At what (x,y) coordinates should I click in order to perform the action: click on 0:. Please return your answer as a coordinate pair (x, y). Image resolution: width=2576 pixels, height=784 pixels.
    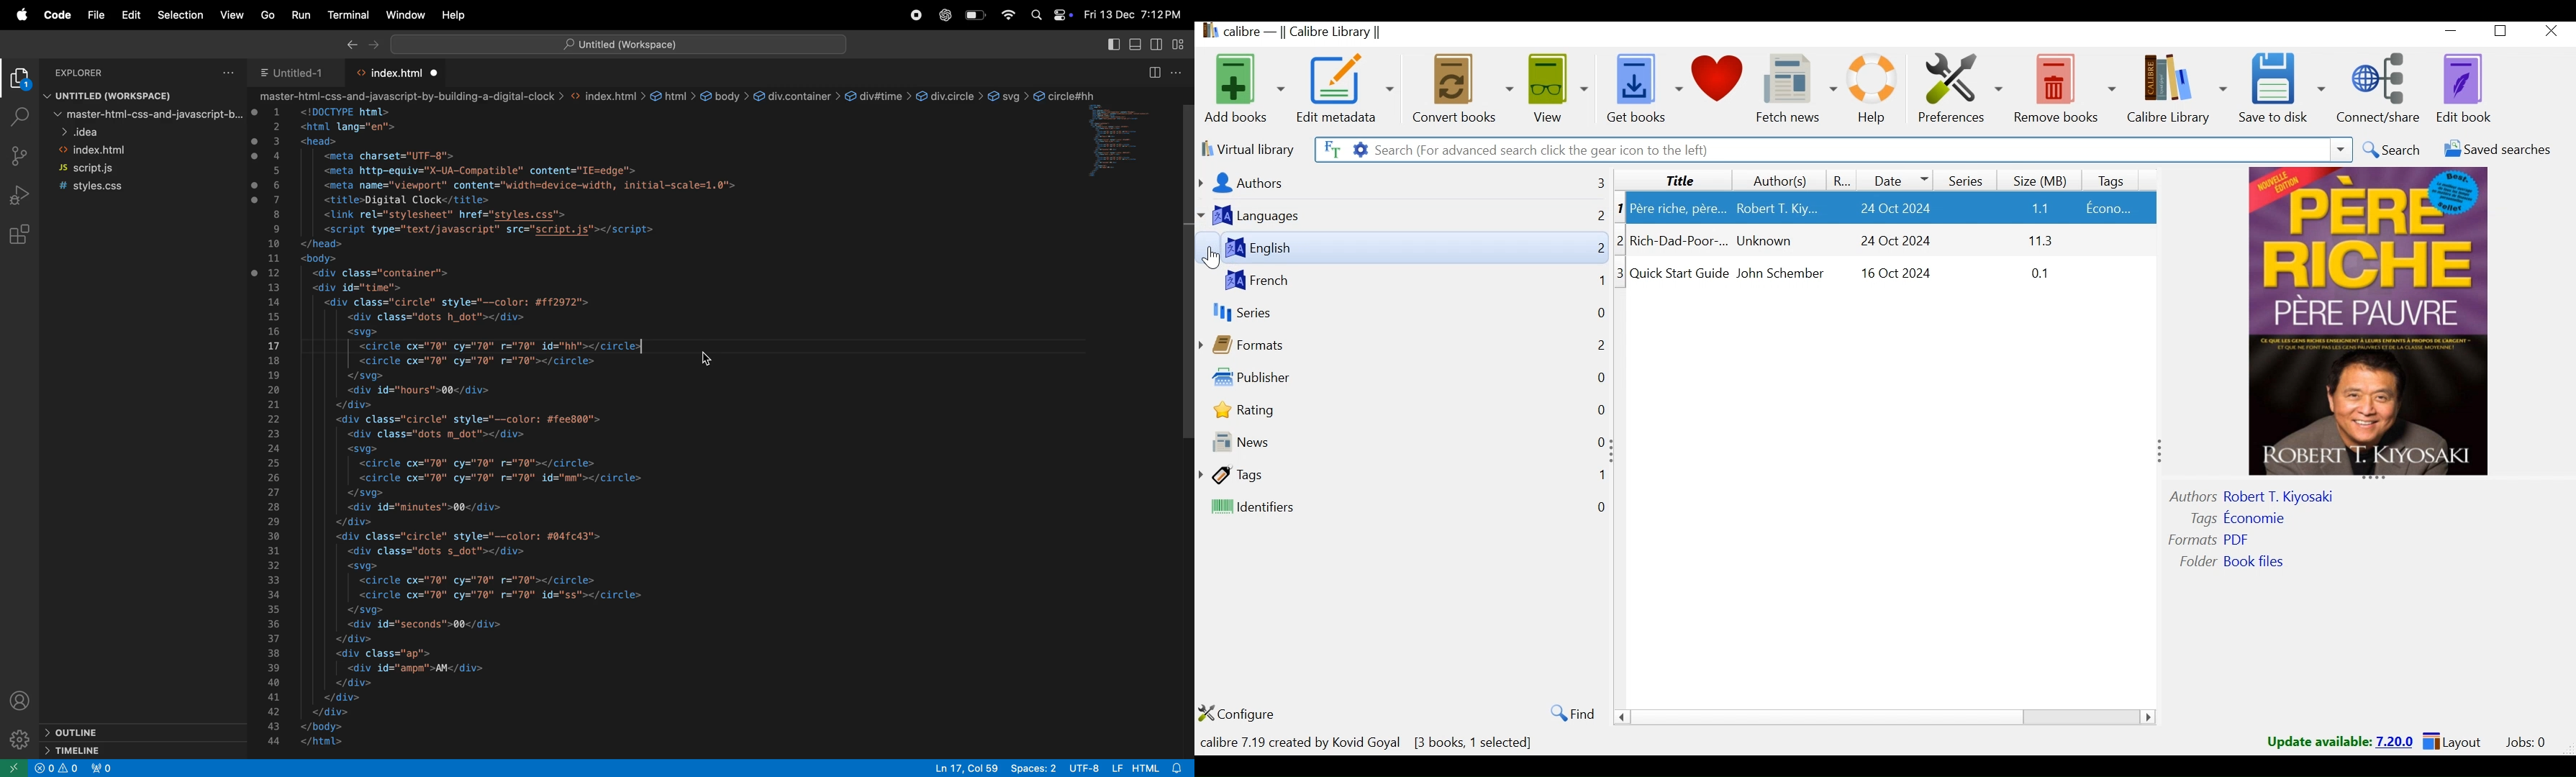
    Looking at the image, I should click on (1597, 443).